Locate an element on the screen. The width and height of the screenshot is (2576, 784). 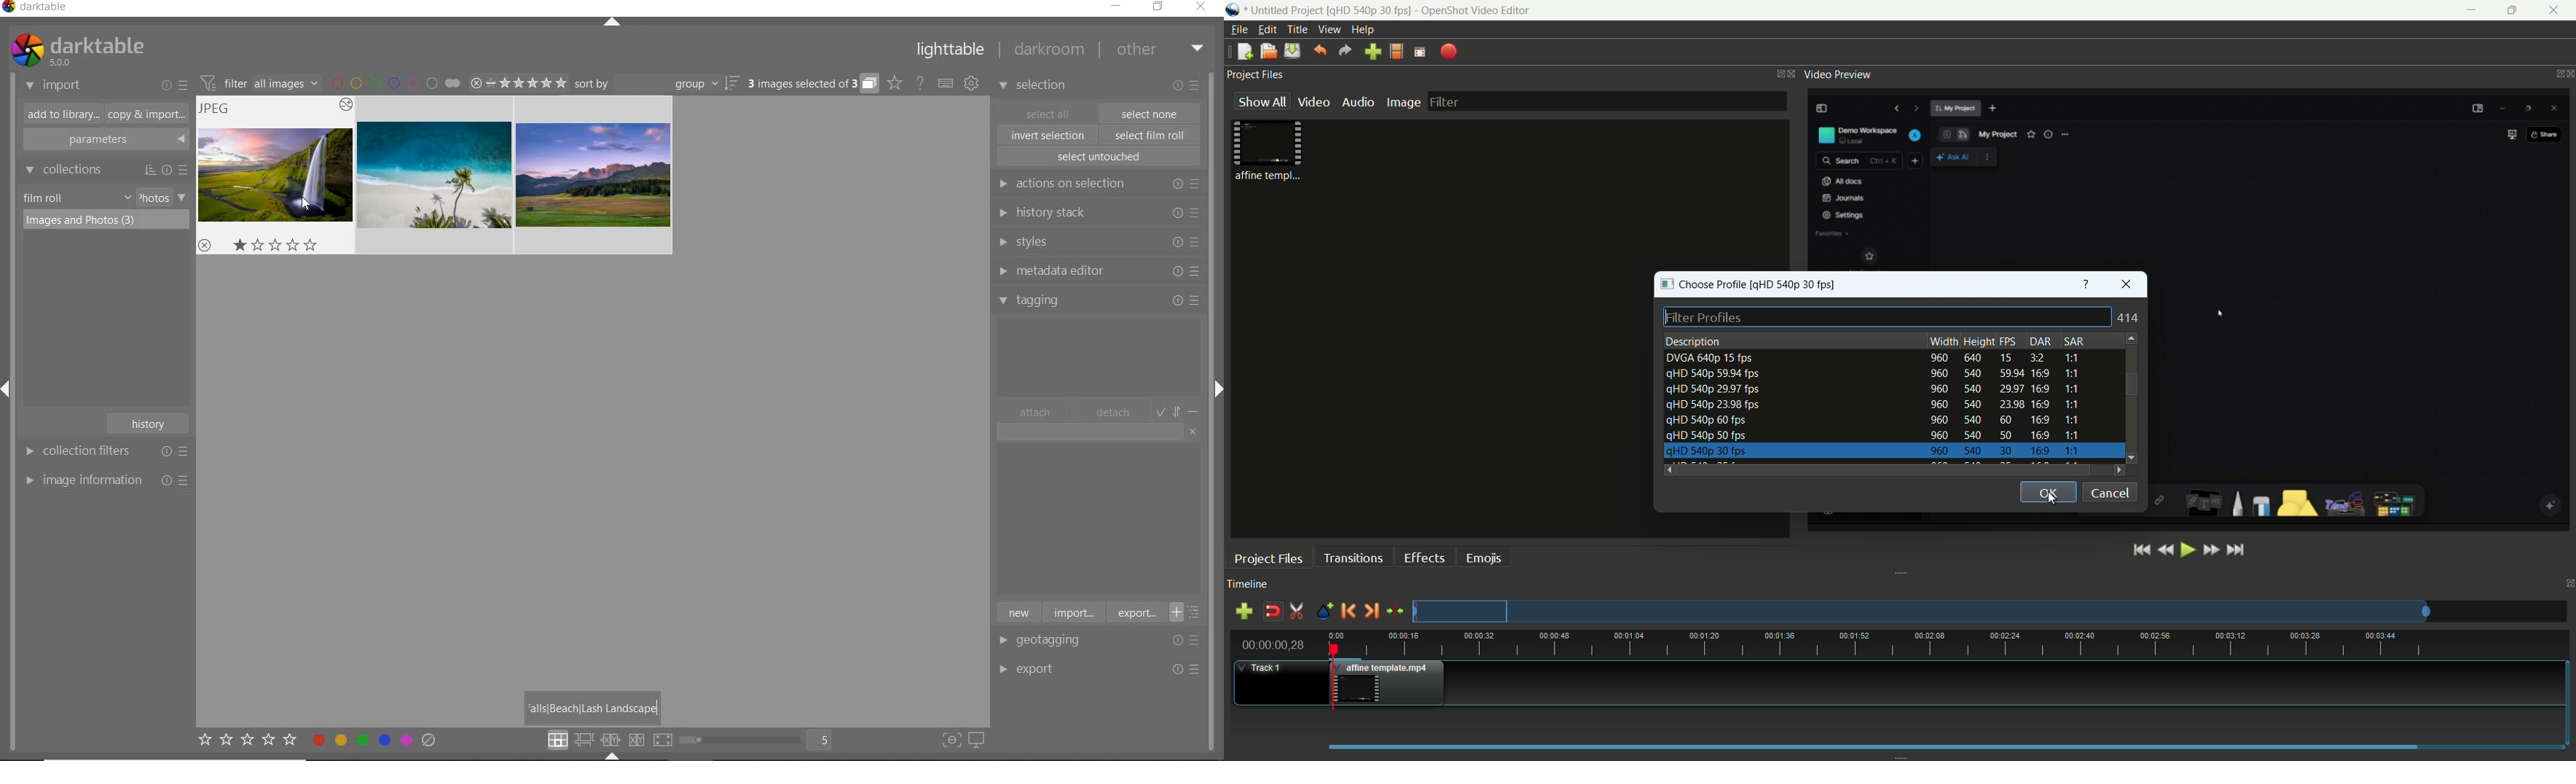
choose profile is located at coordinates (1704, 285).